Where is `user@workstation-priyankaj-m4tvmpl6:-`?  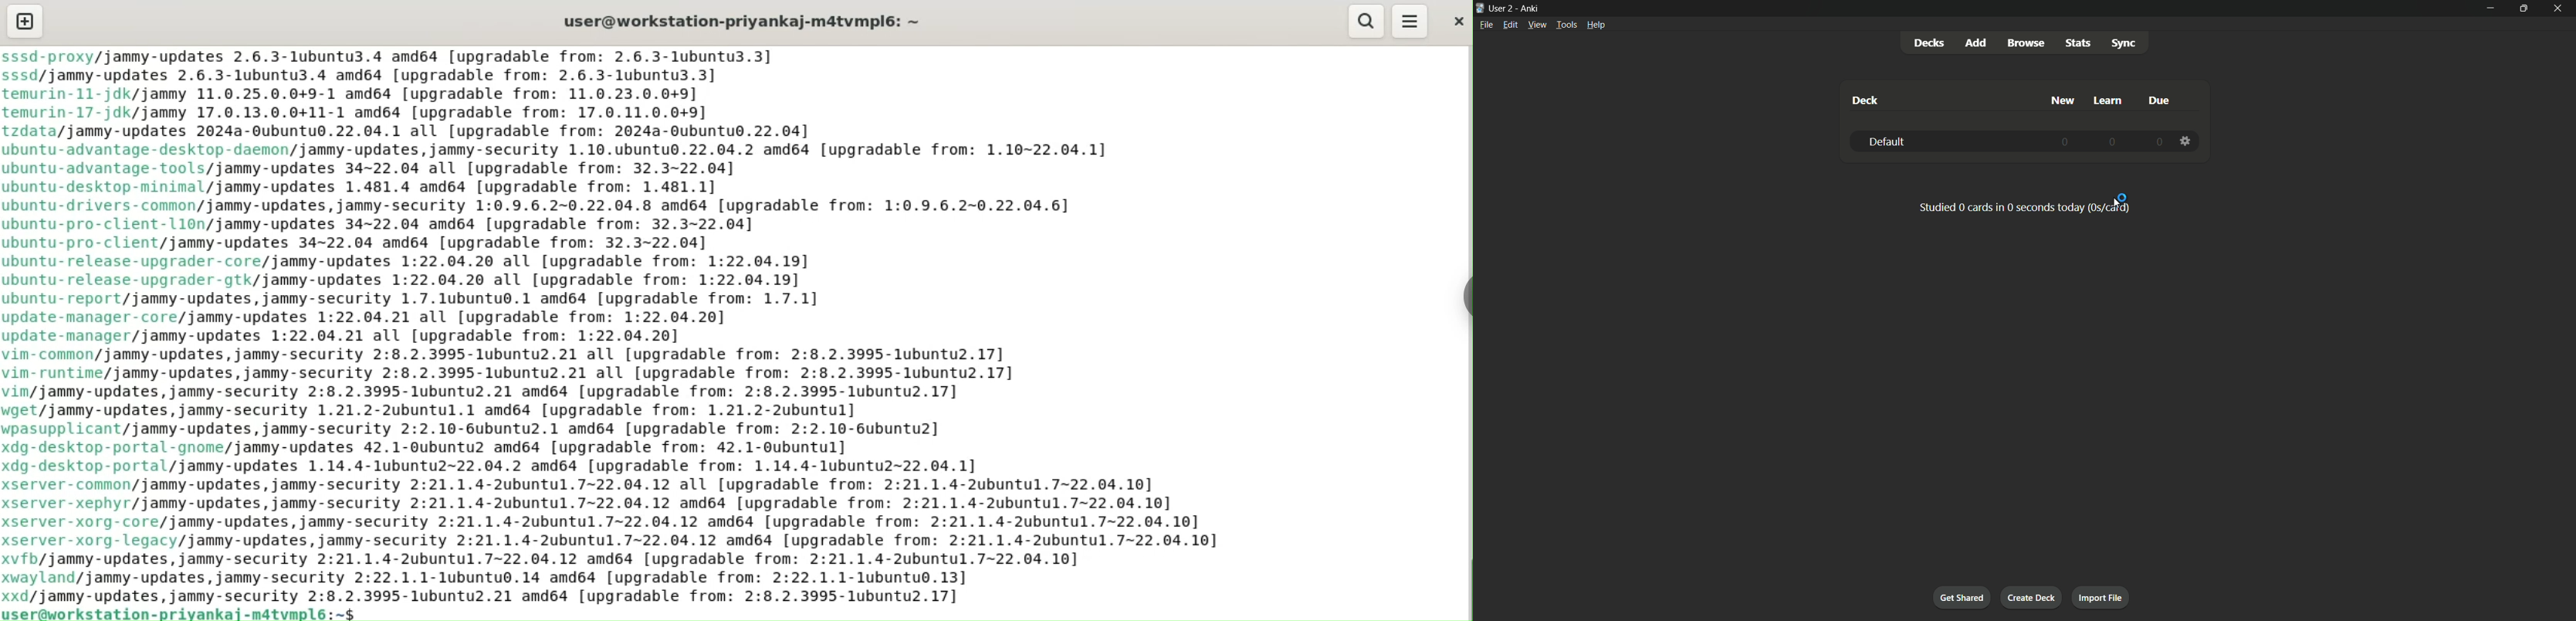
user@workstation-priyankaj-m4tvmpl6:- is located at coordinates (747, 22).